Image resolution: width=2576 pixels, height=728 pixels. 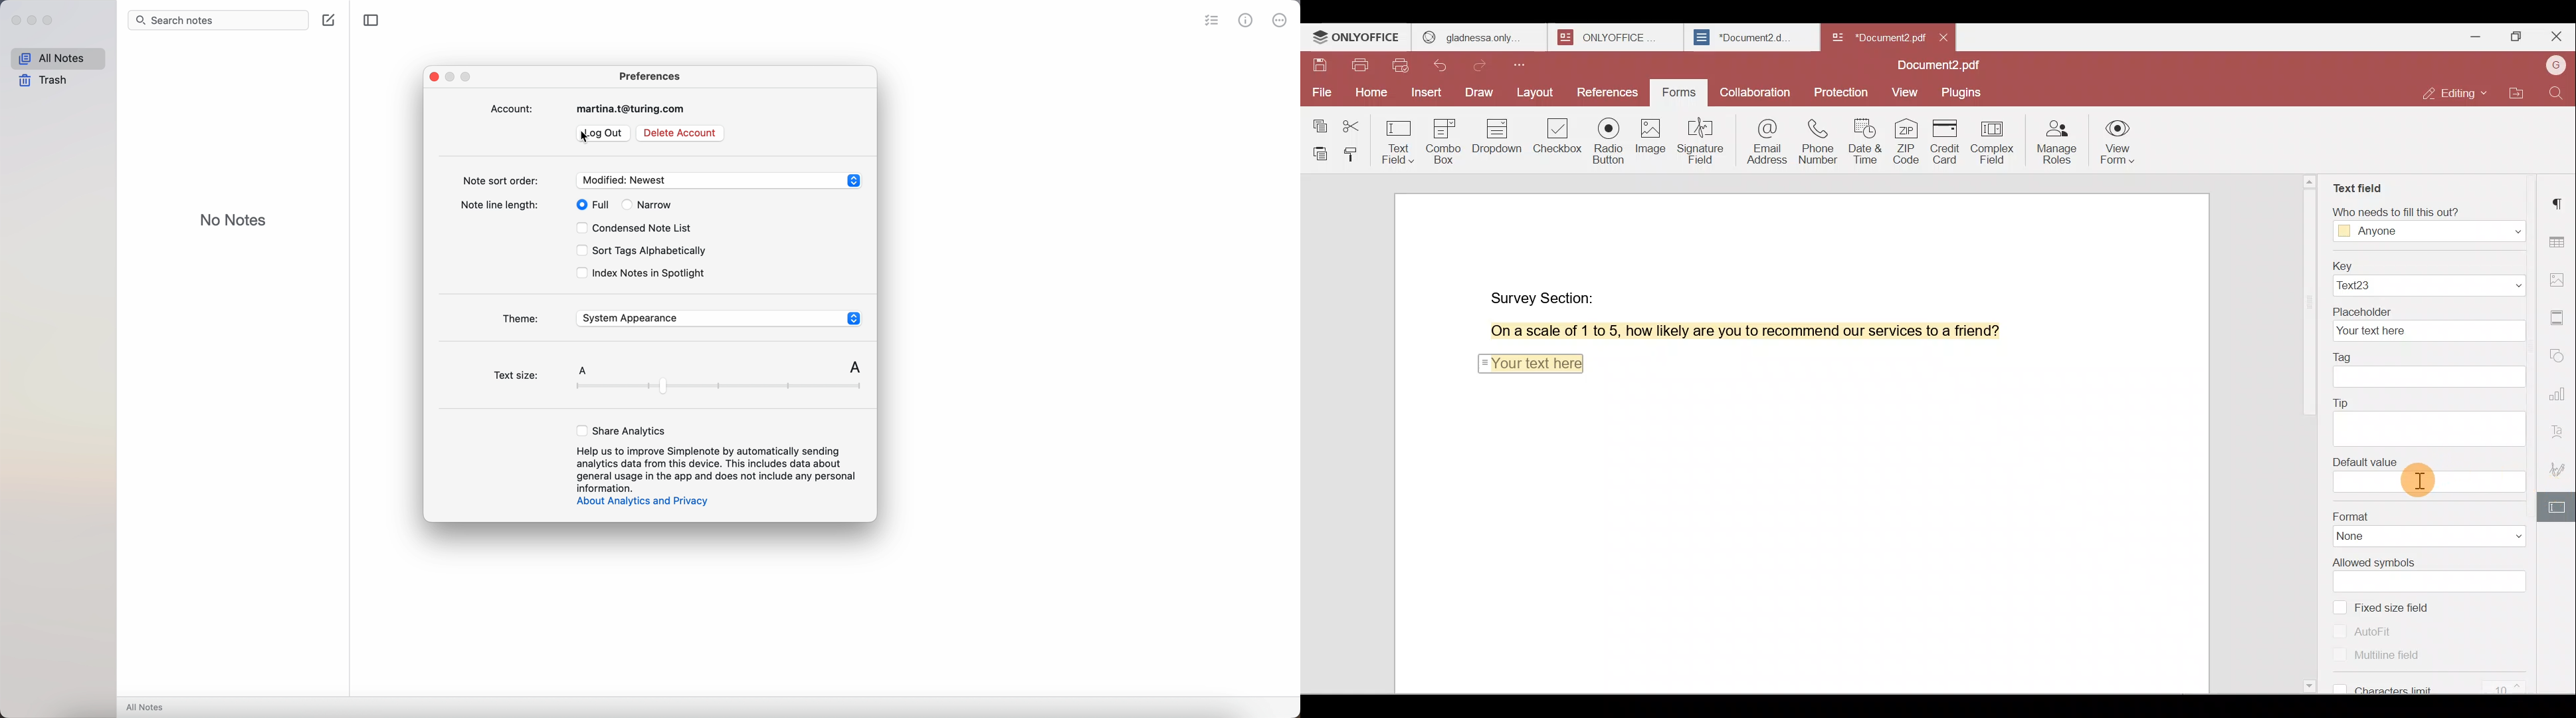 I want to click on checkbox, so click(x=576, y=250).